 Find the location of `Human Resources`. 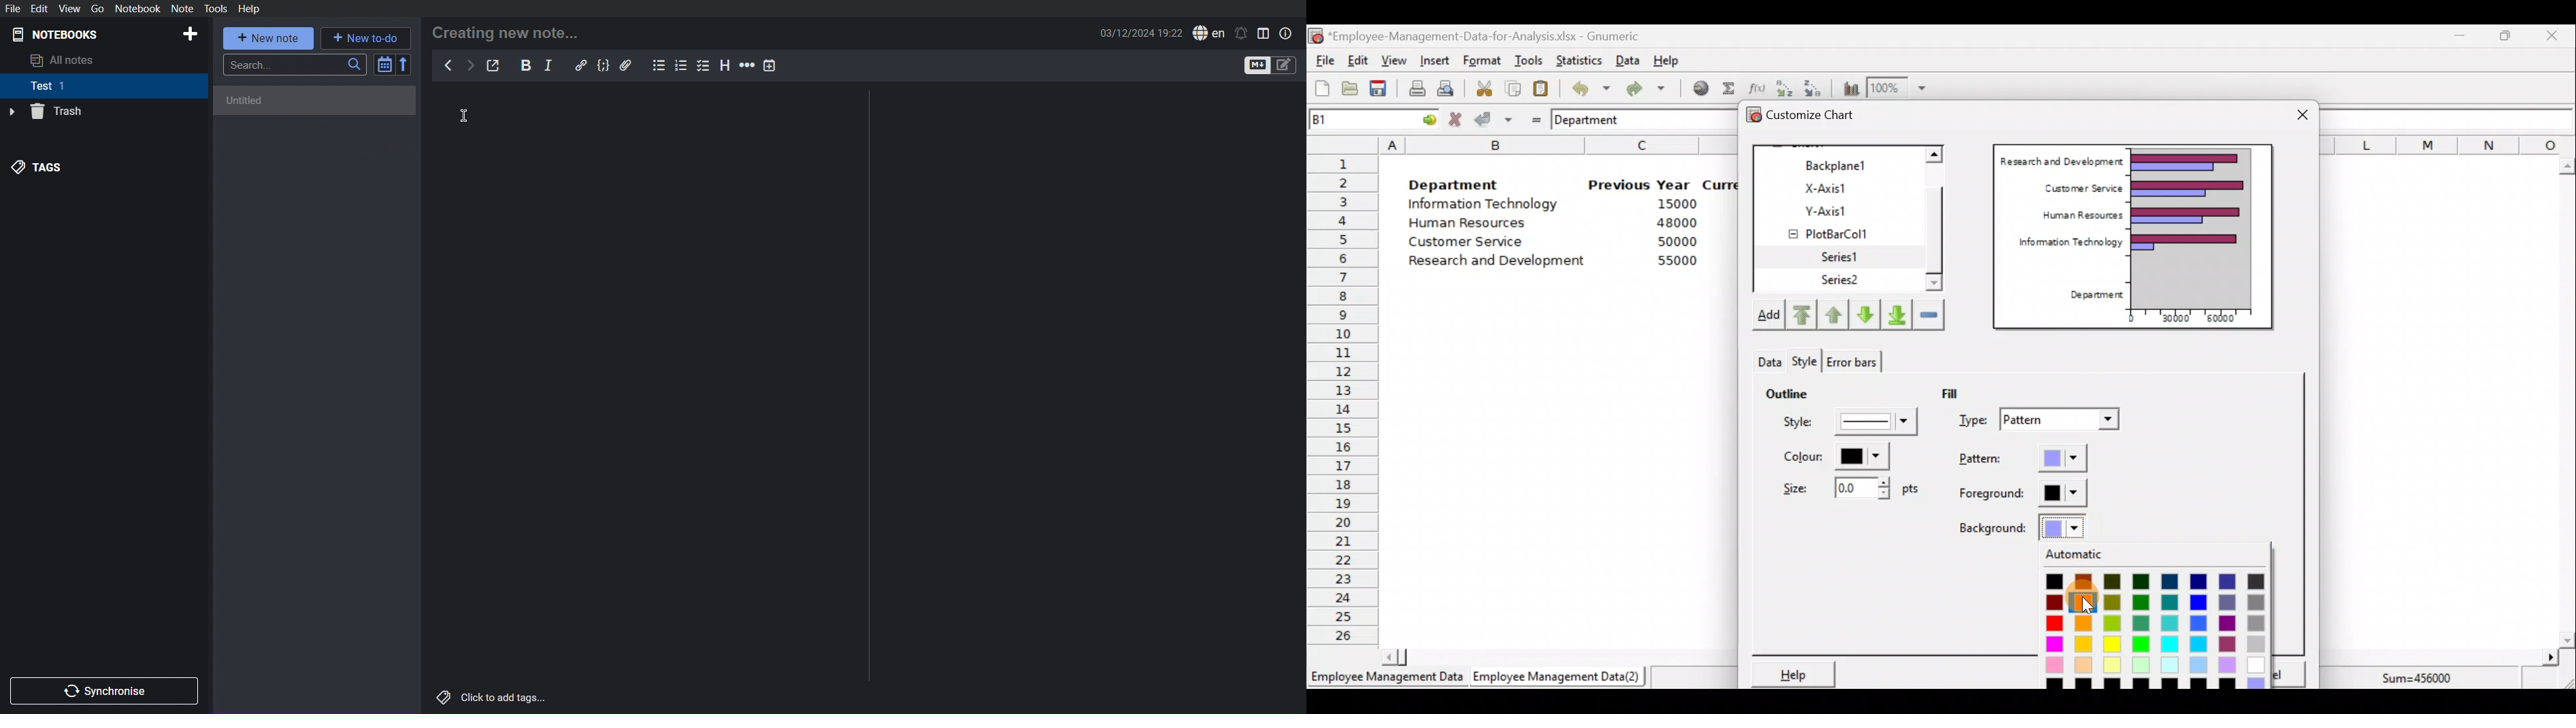

Human Resources is located at coordinates (1474, 224).